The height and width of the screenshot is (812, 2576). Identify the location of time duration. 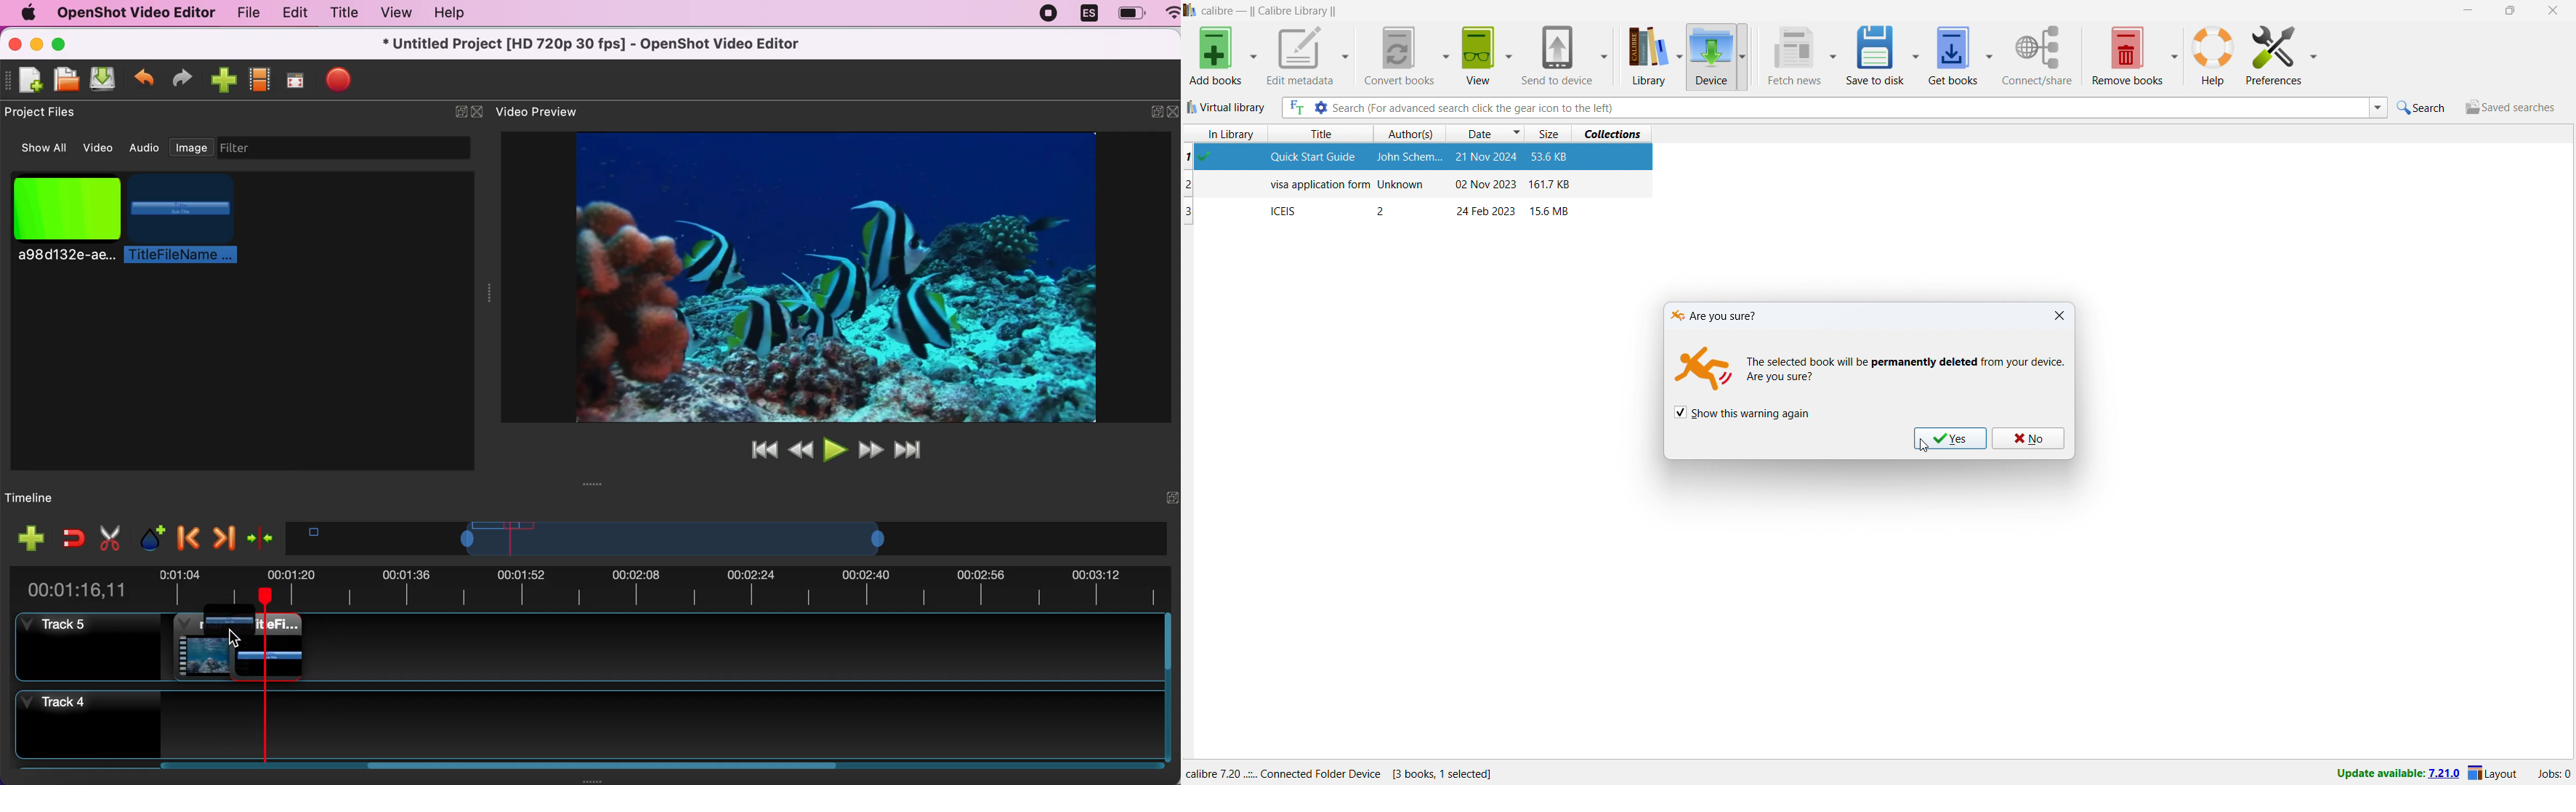
(592, 586).